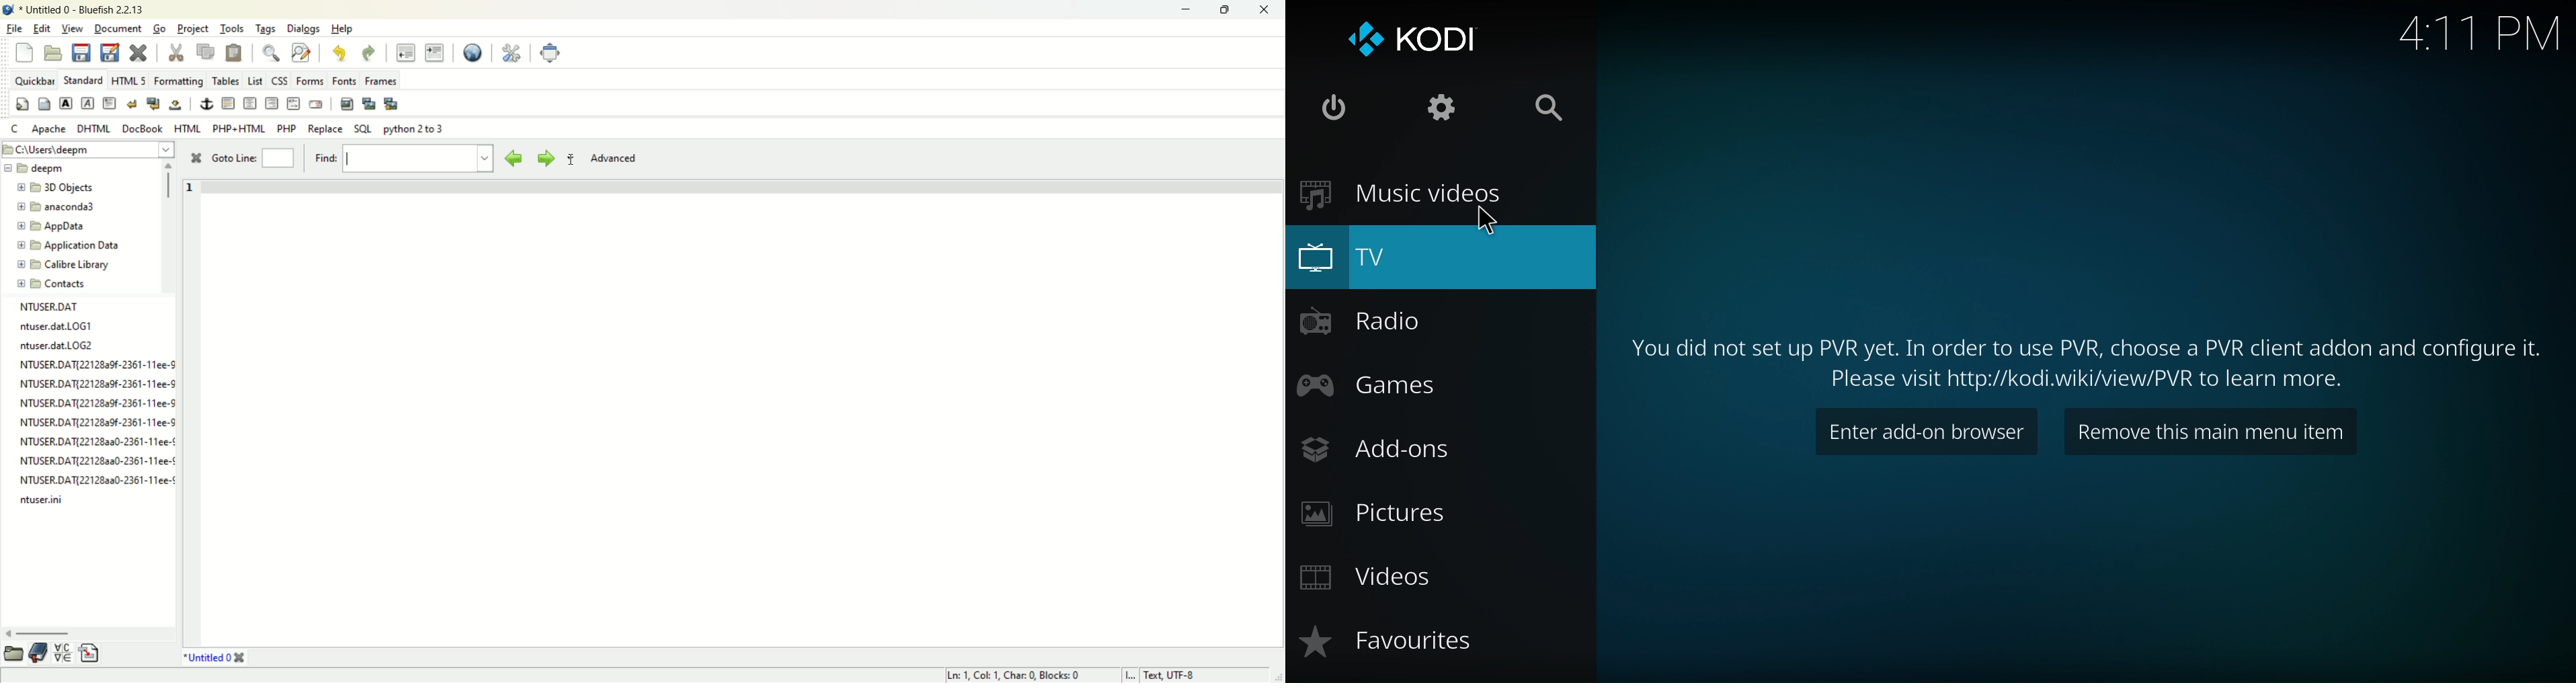  What do you see at coordinates (1551, 107) in the screenshot?
I see `Search Option` at bounding box center [1551, 107].